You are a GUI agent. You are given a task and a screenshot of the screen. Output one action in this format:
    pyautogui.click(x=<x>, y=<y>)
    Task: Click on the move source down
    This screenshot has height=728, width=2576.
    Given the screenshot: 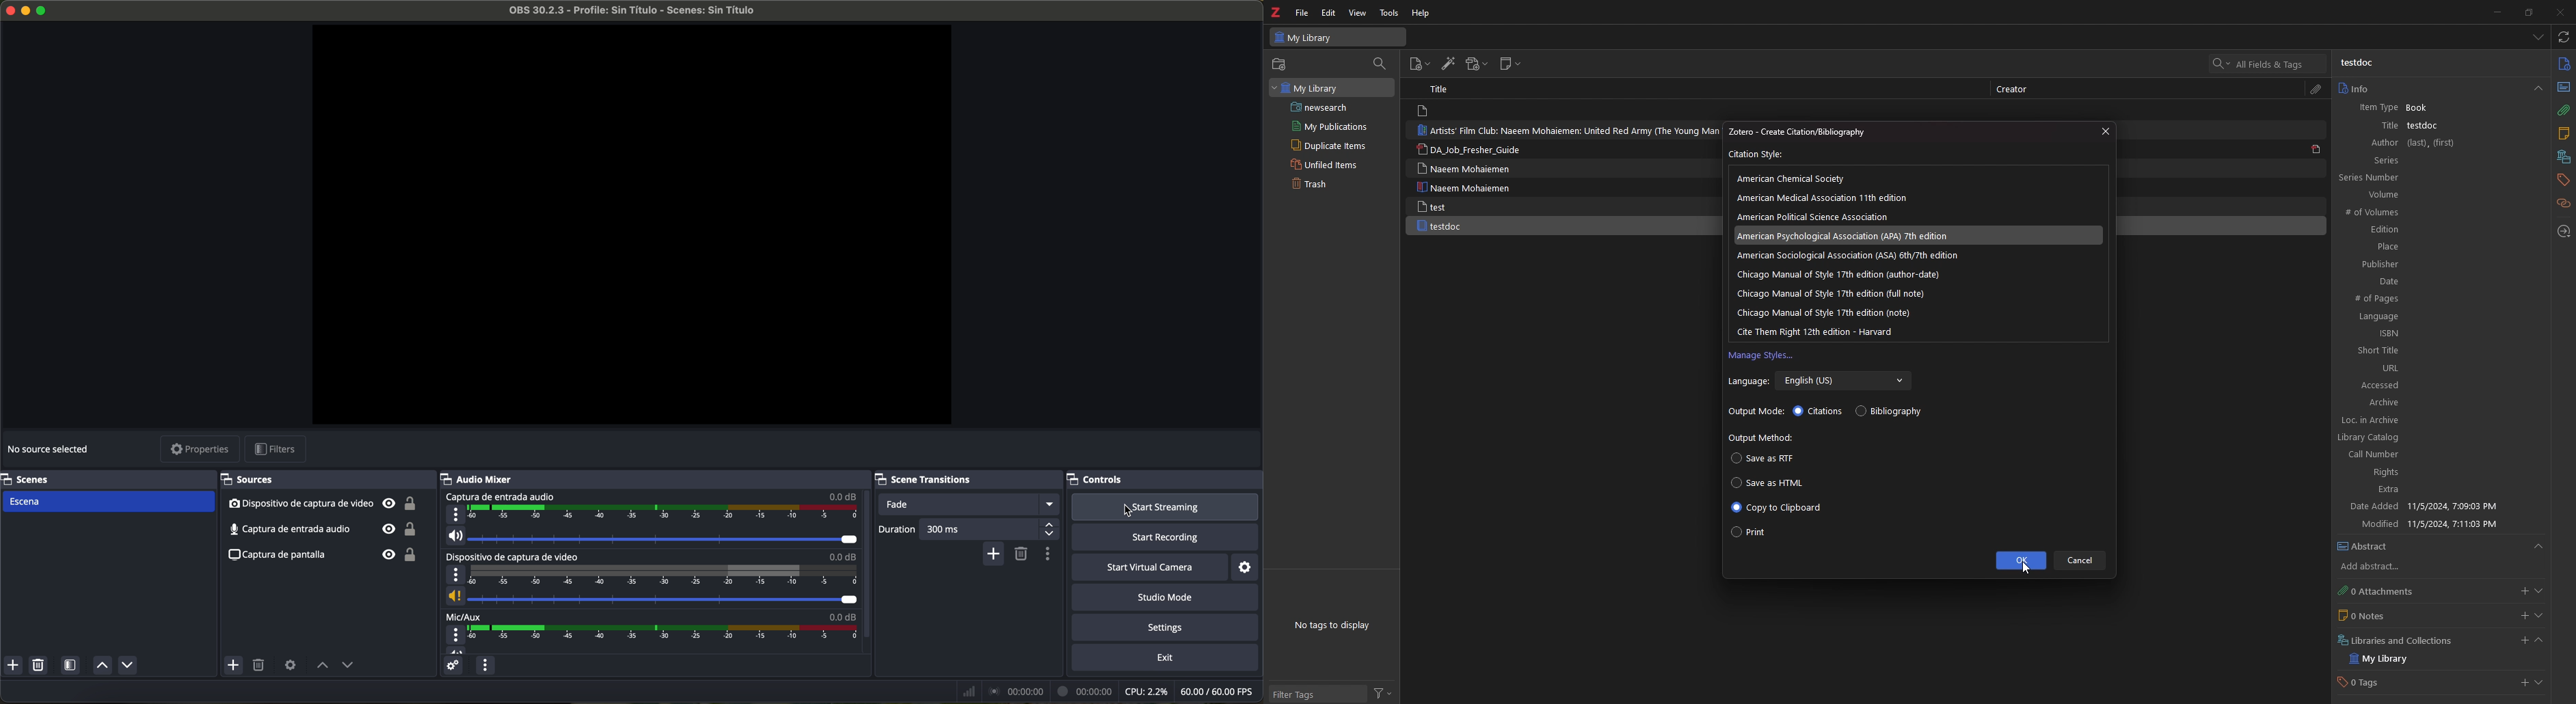 What is the action you would take?
    pyautogui.click(x=347, y=666)
    